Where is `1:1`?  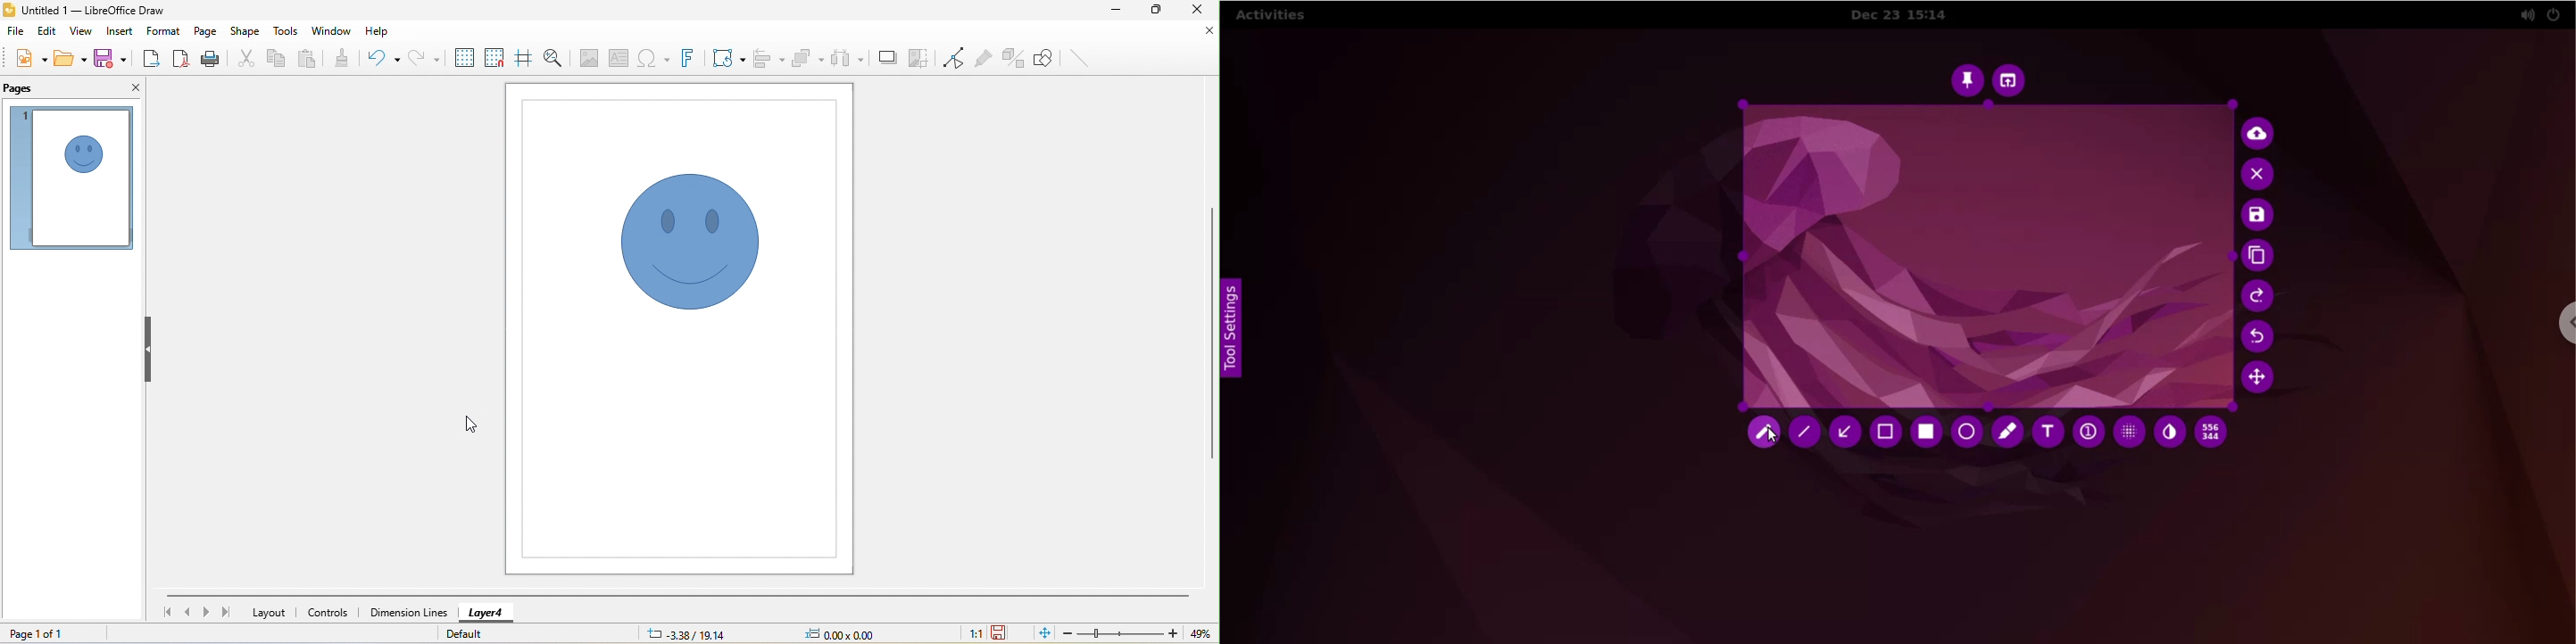
1:1 is located at coordinates (975, 634).